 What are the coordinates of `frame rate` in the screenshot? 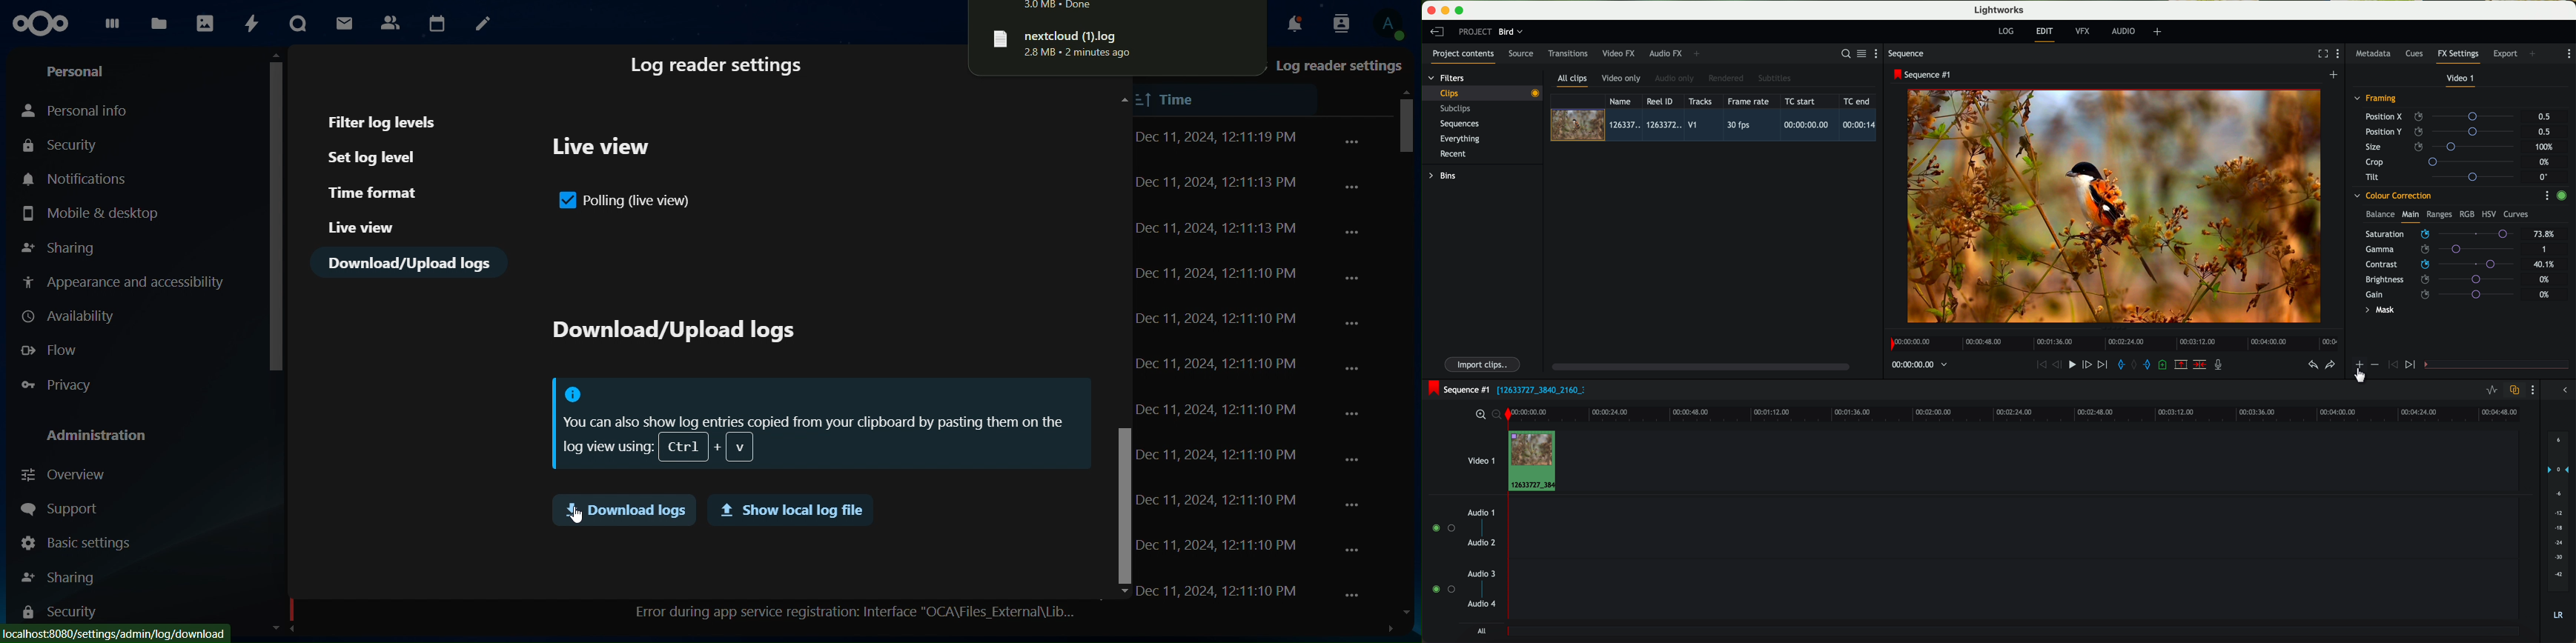 It's located at (1748, 102).